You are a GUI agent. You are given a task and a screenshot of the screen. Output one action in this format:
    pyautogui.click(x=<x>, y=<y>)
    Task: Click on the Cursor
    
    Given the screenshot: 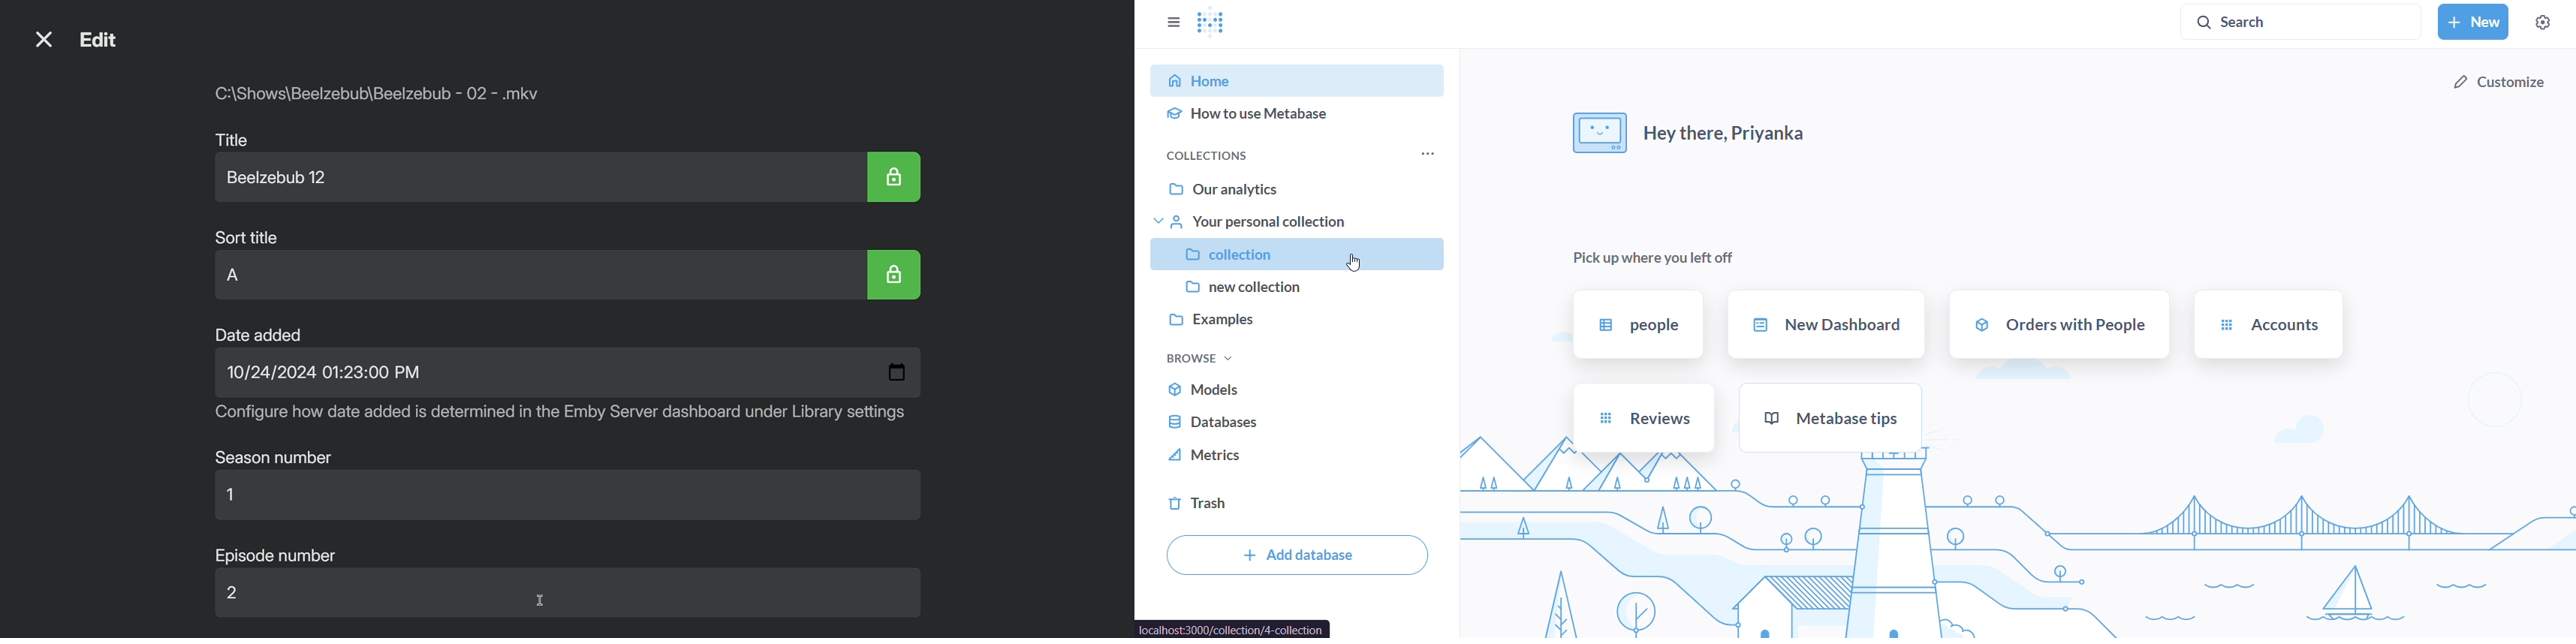 What is the action you would take?
    pyautogui.click(x=542, y=601)
    